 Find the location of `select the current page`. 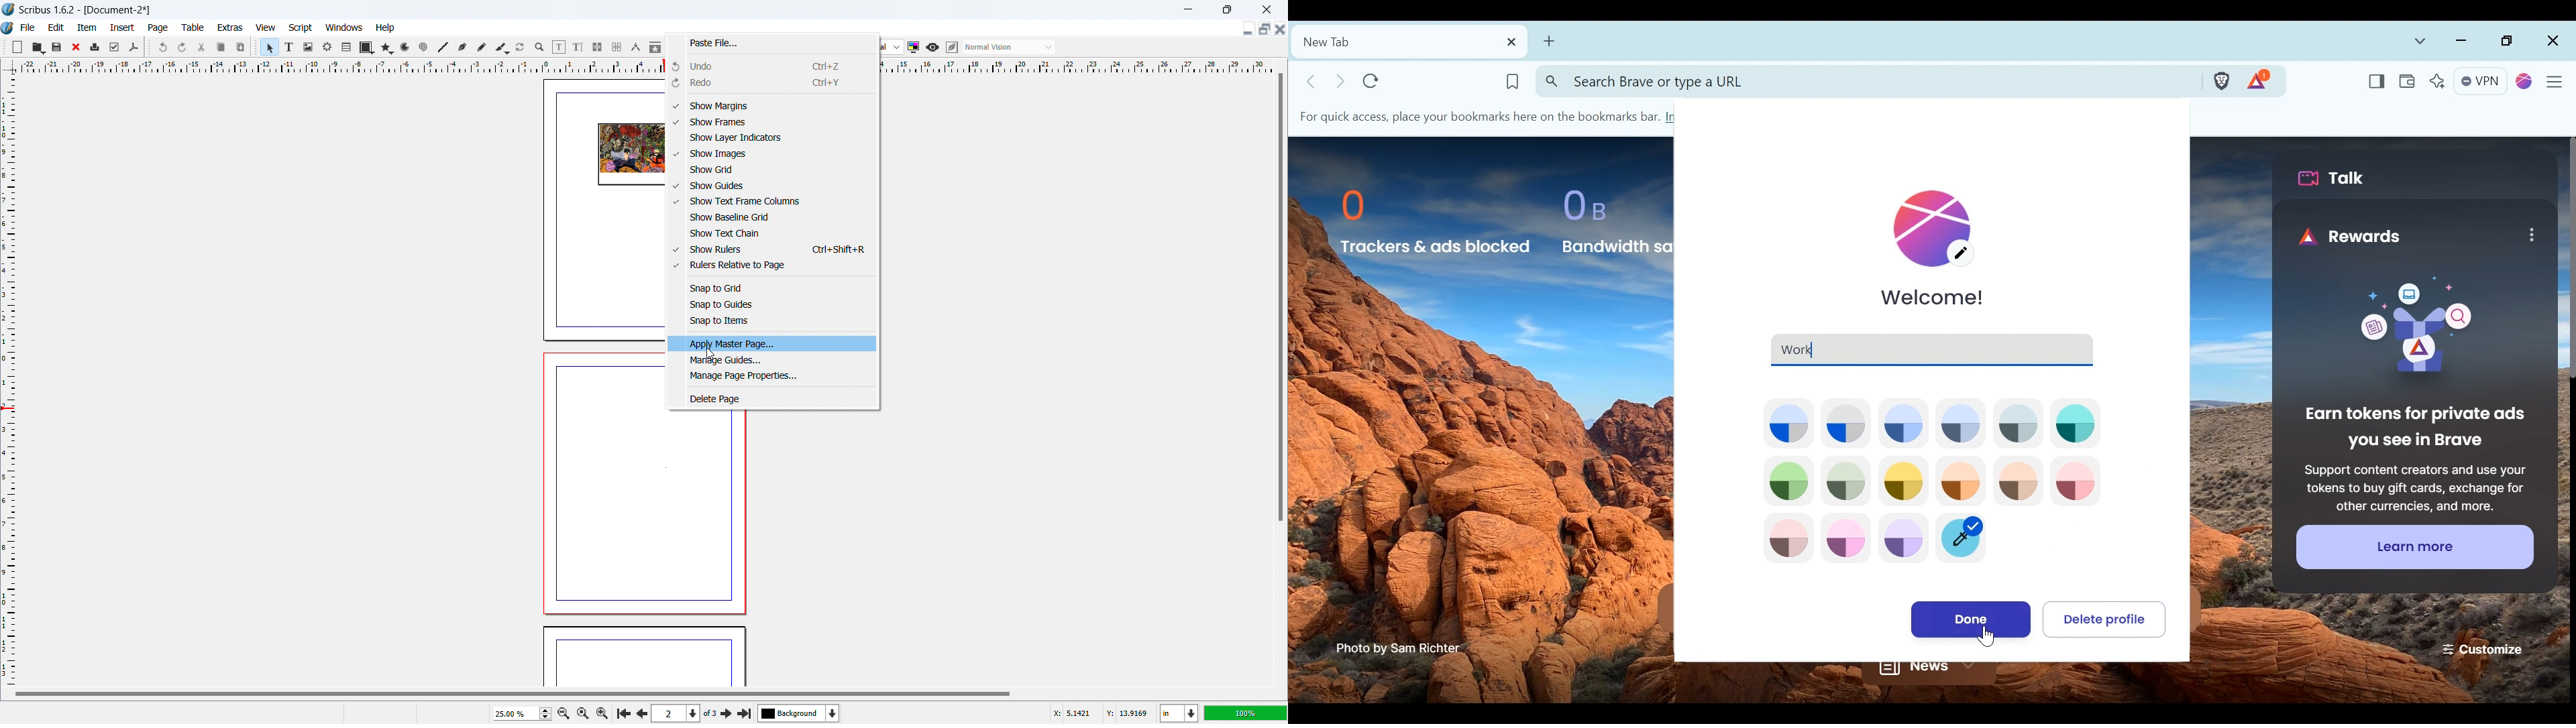

select the current page is located at coordinates (676, 714).